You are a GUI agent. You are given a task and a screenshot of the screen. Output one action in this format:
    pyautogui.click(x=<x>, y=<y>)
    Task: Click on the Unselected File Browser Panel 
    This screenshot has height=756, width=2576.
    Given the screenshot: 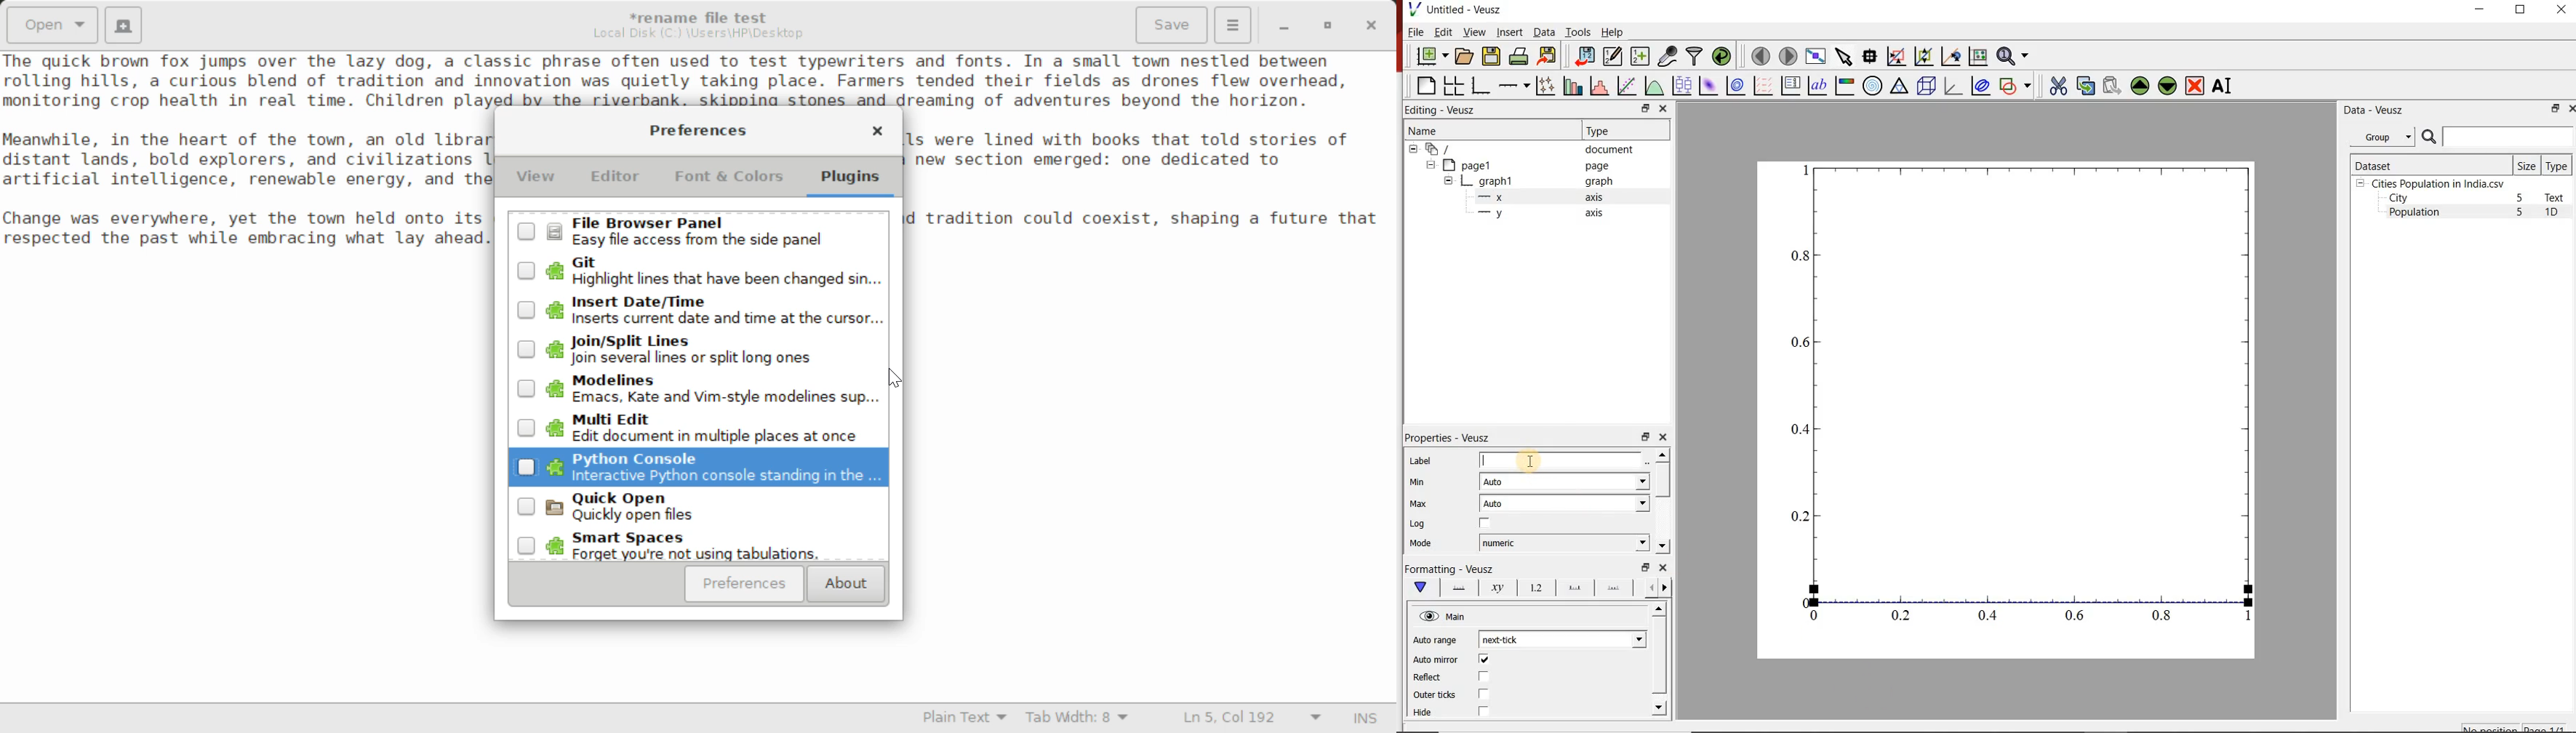 What is the action you would take?
    pyautogui.click(x=700, y=231)
    